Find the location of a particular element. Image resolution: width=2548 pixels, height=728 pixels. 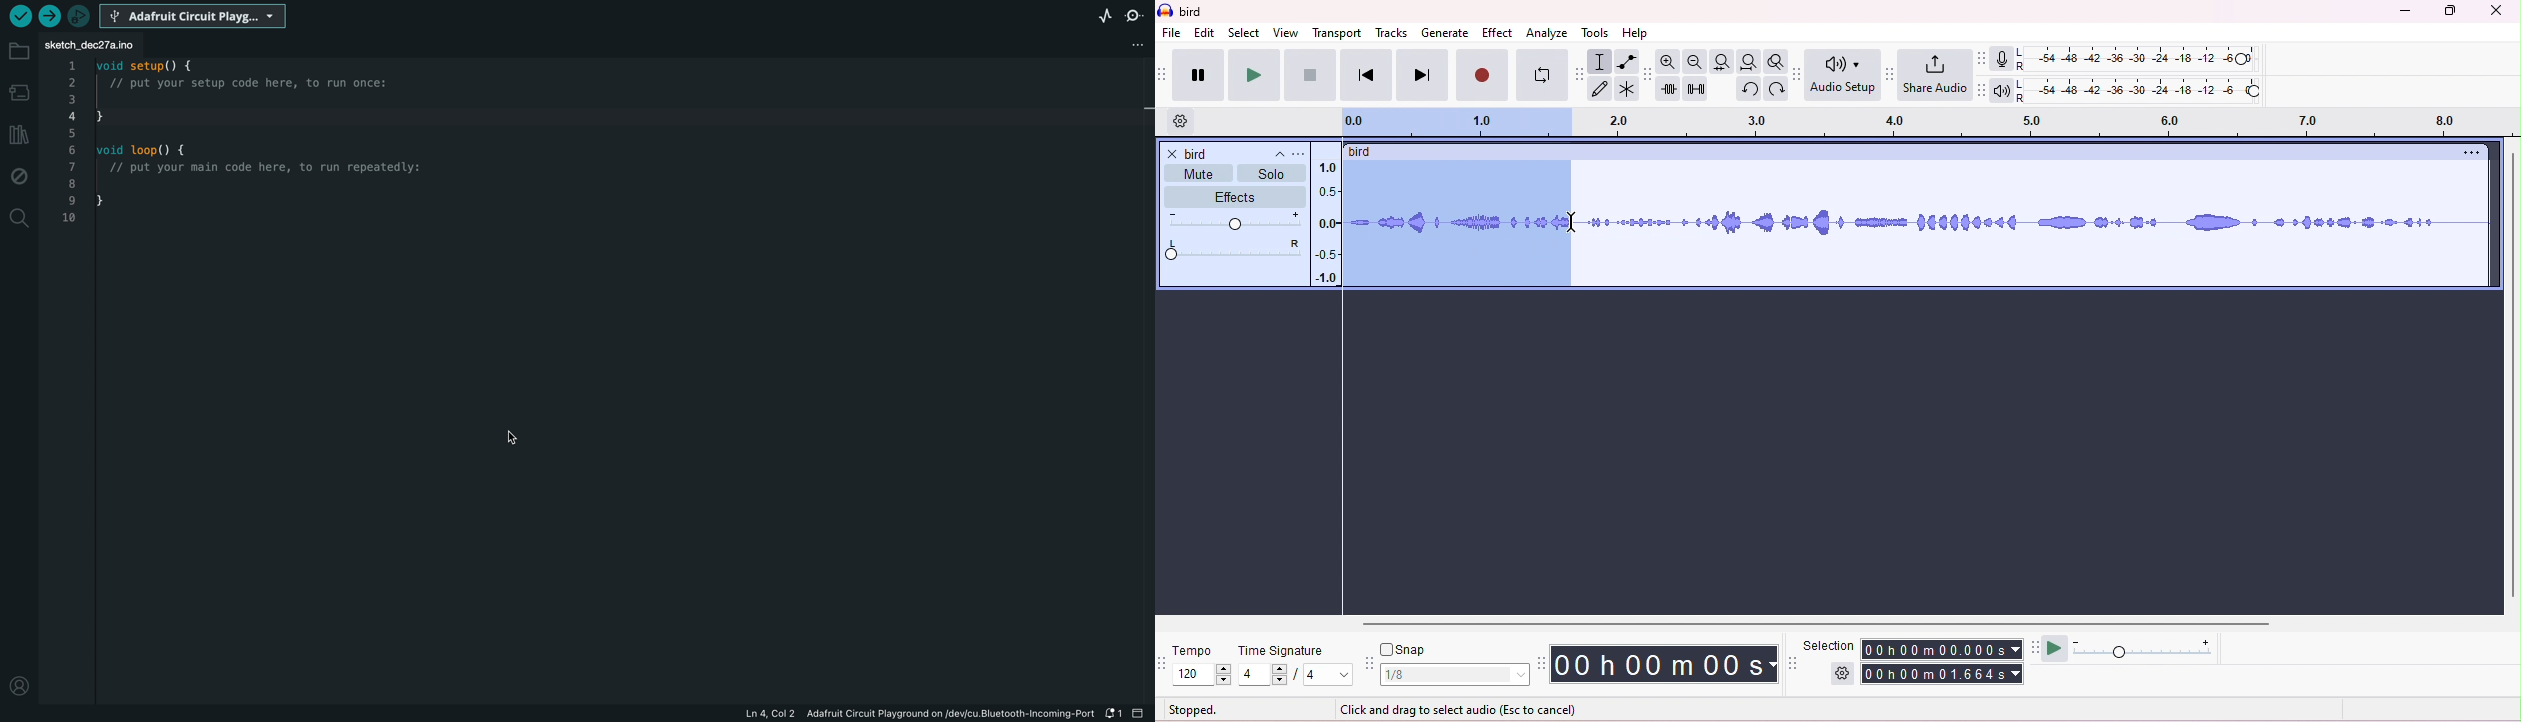

selection options is located at coordinates (1840, 675).